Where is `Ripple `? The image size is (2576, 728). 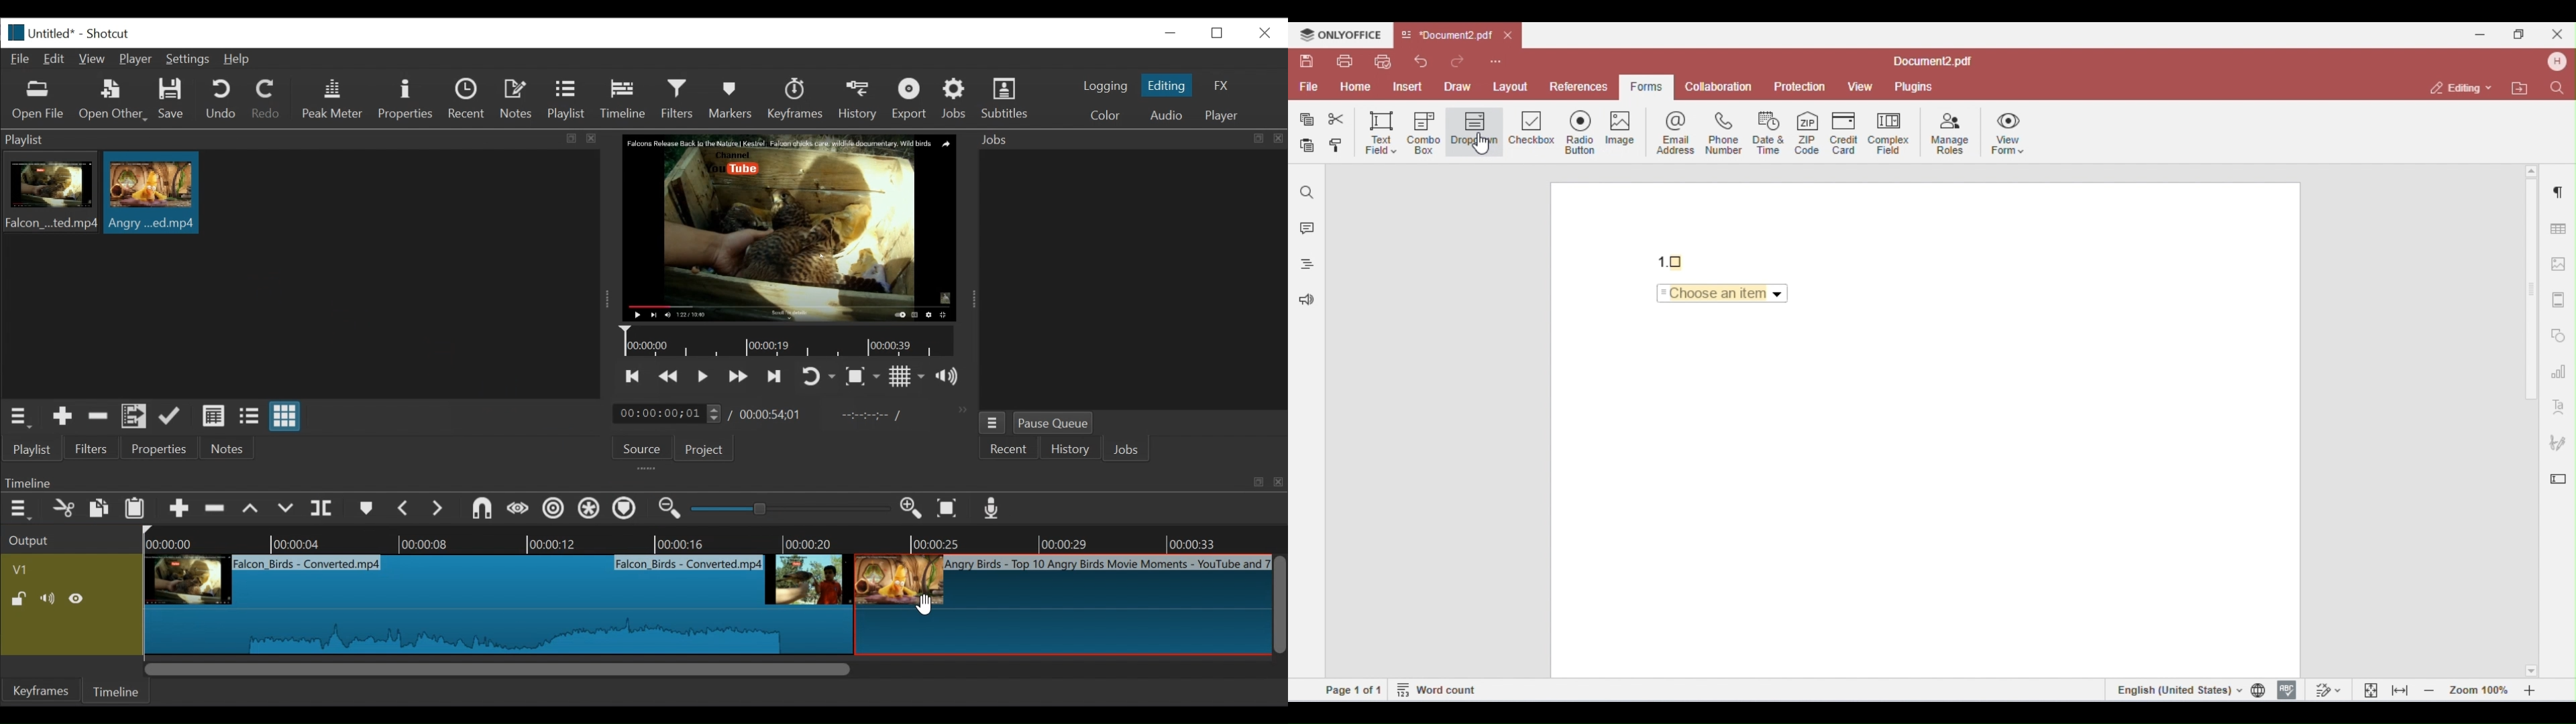
Ripple  is located at coordinates (553, 510).